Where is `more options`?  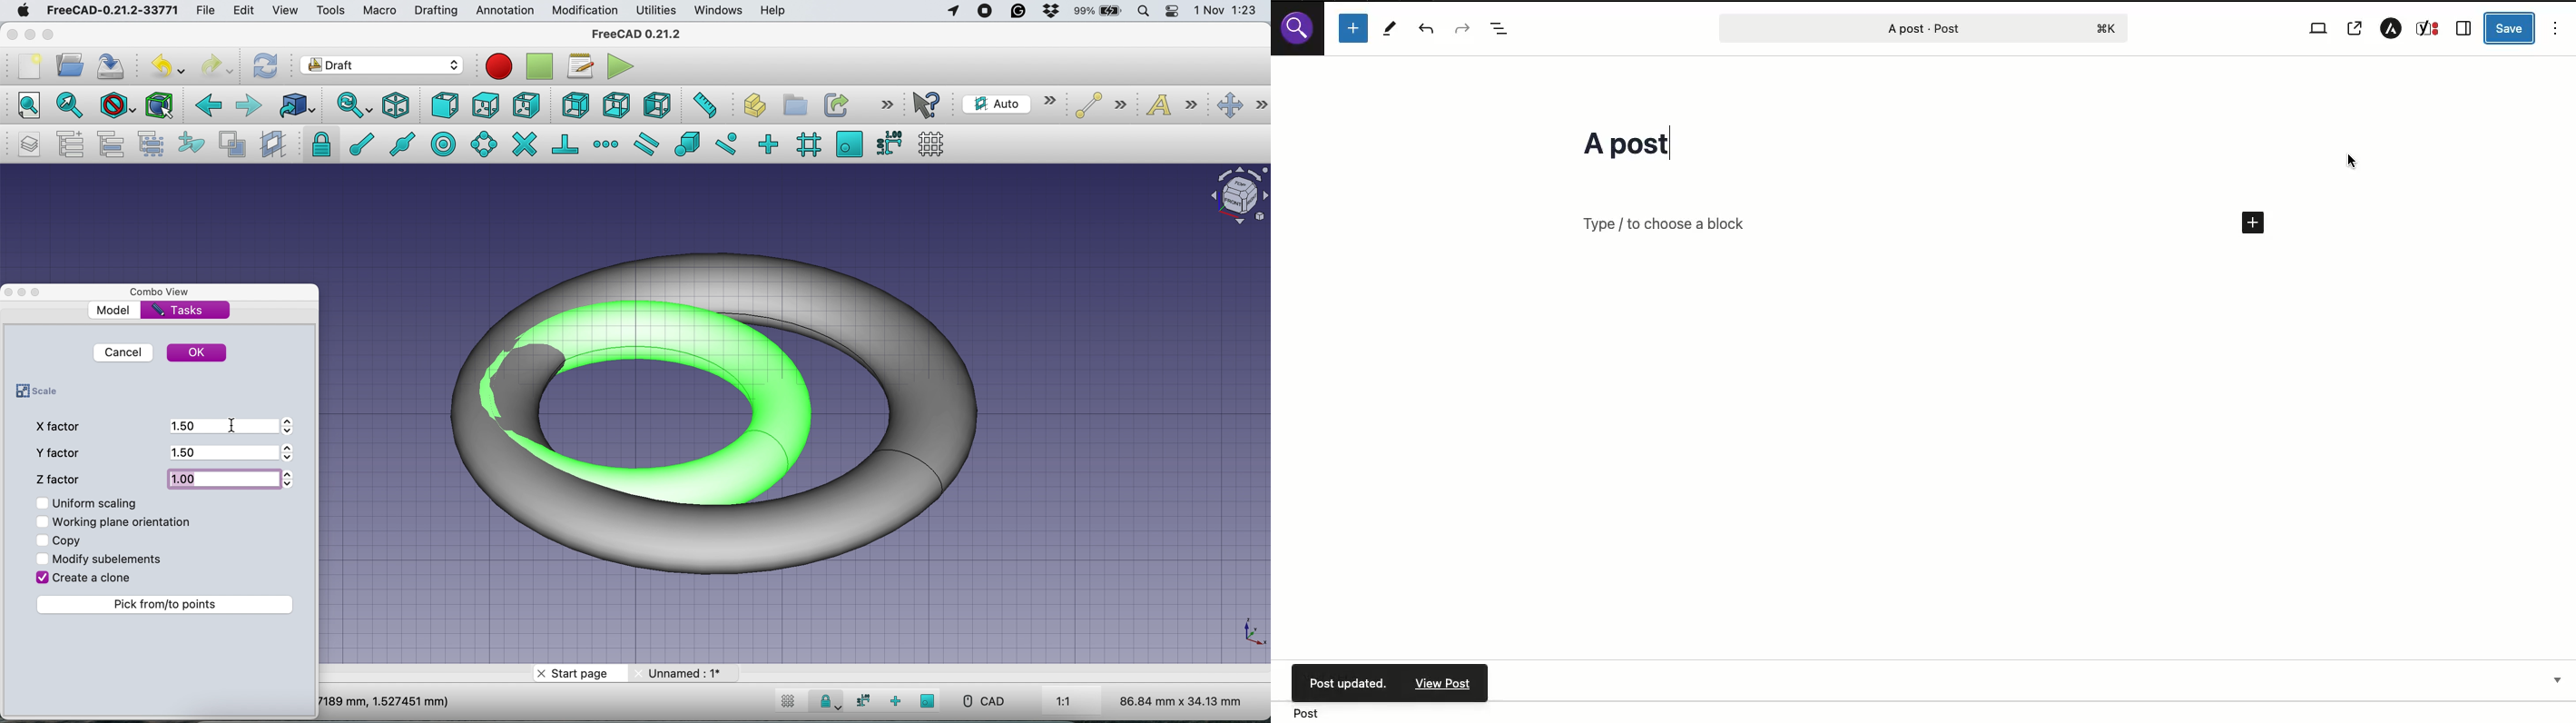 more options is located at coordinates (885, 105).